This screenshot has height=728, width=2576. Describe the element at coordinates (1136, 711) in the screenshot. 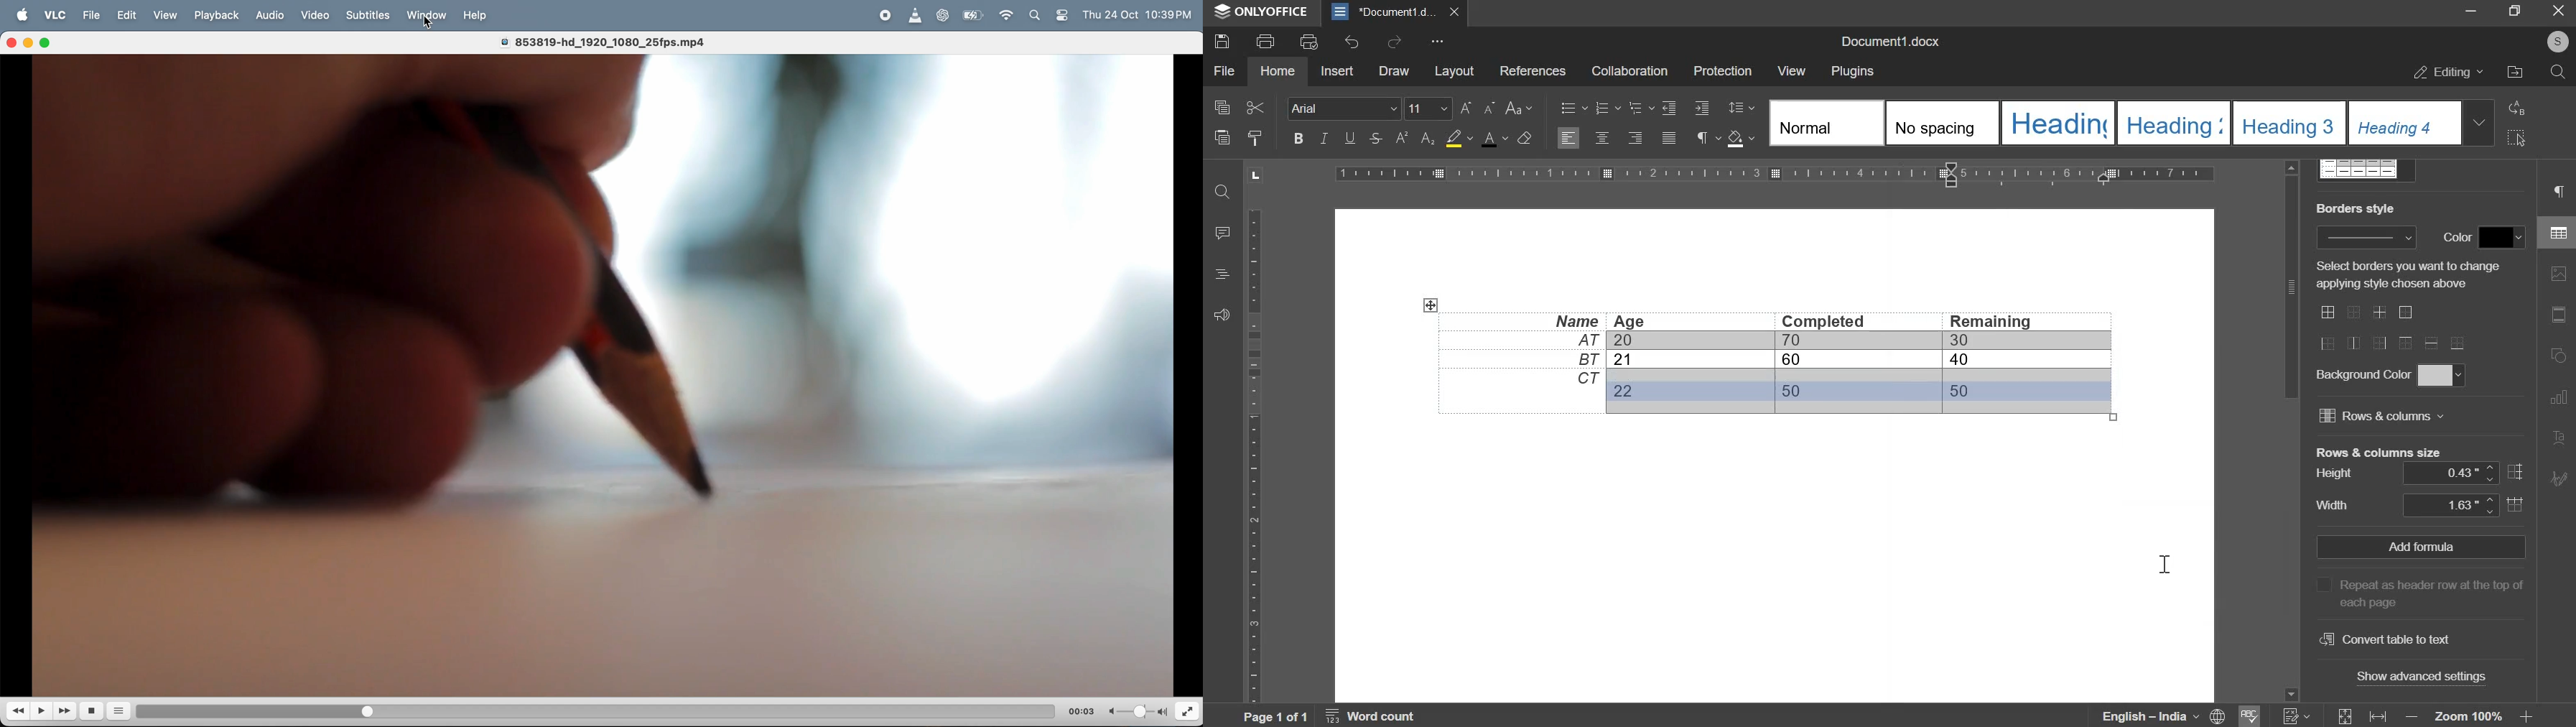

I see `volume ` at that location.